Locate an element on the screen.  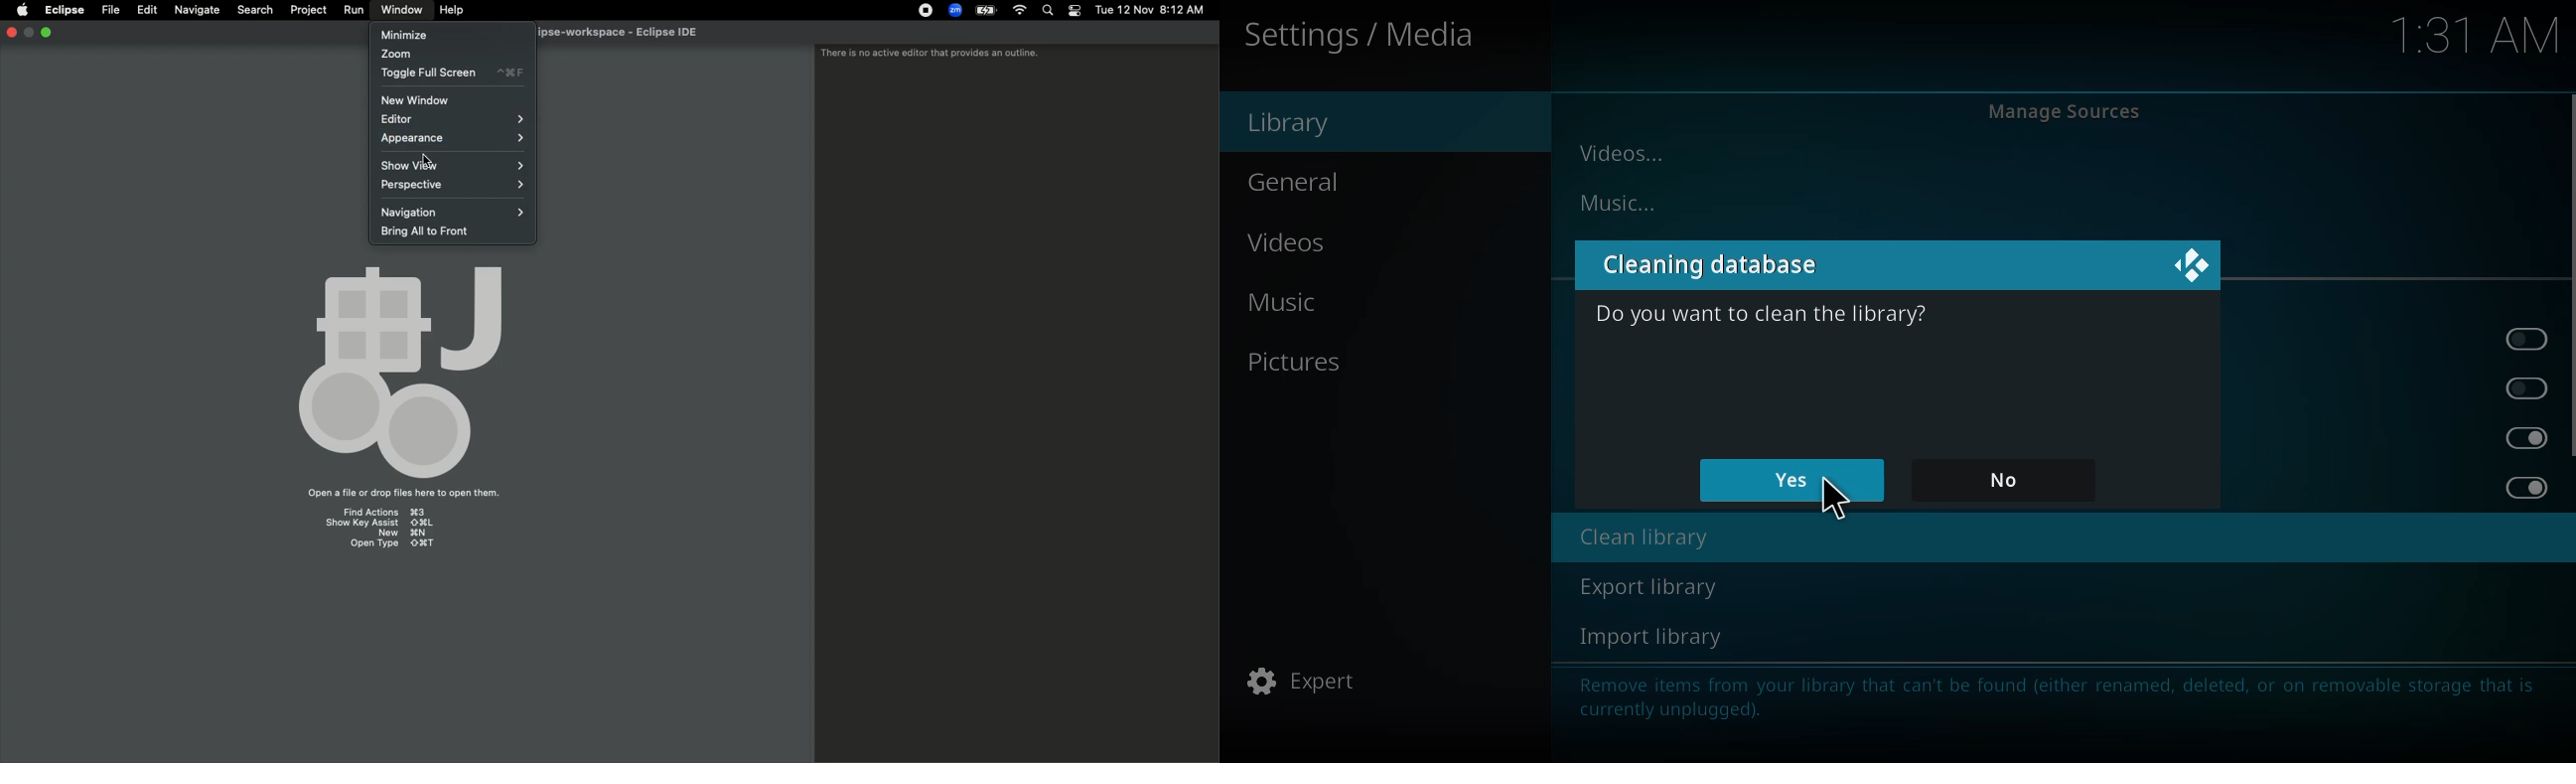
videos is located at coordinates (1626, 153).